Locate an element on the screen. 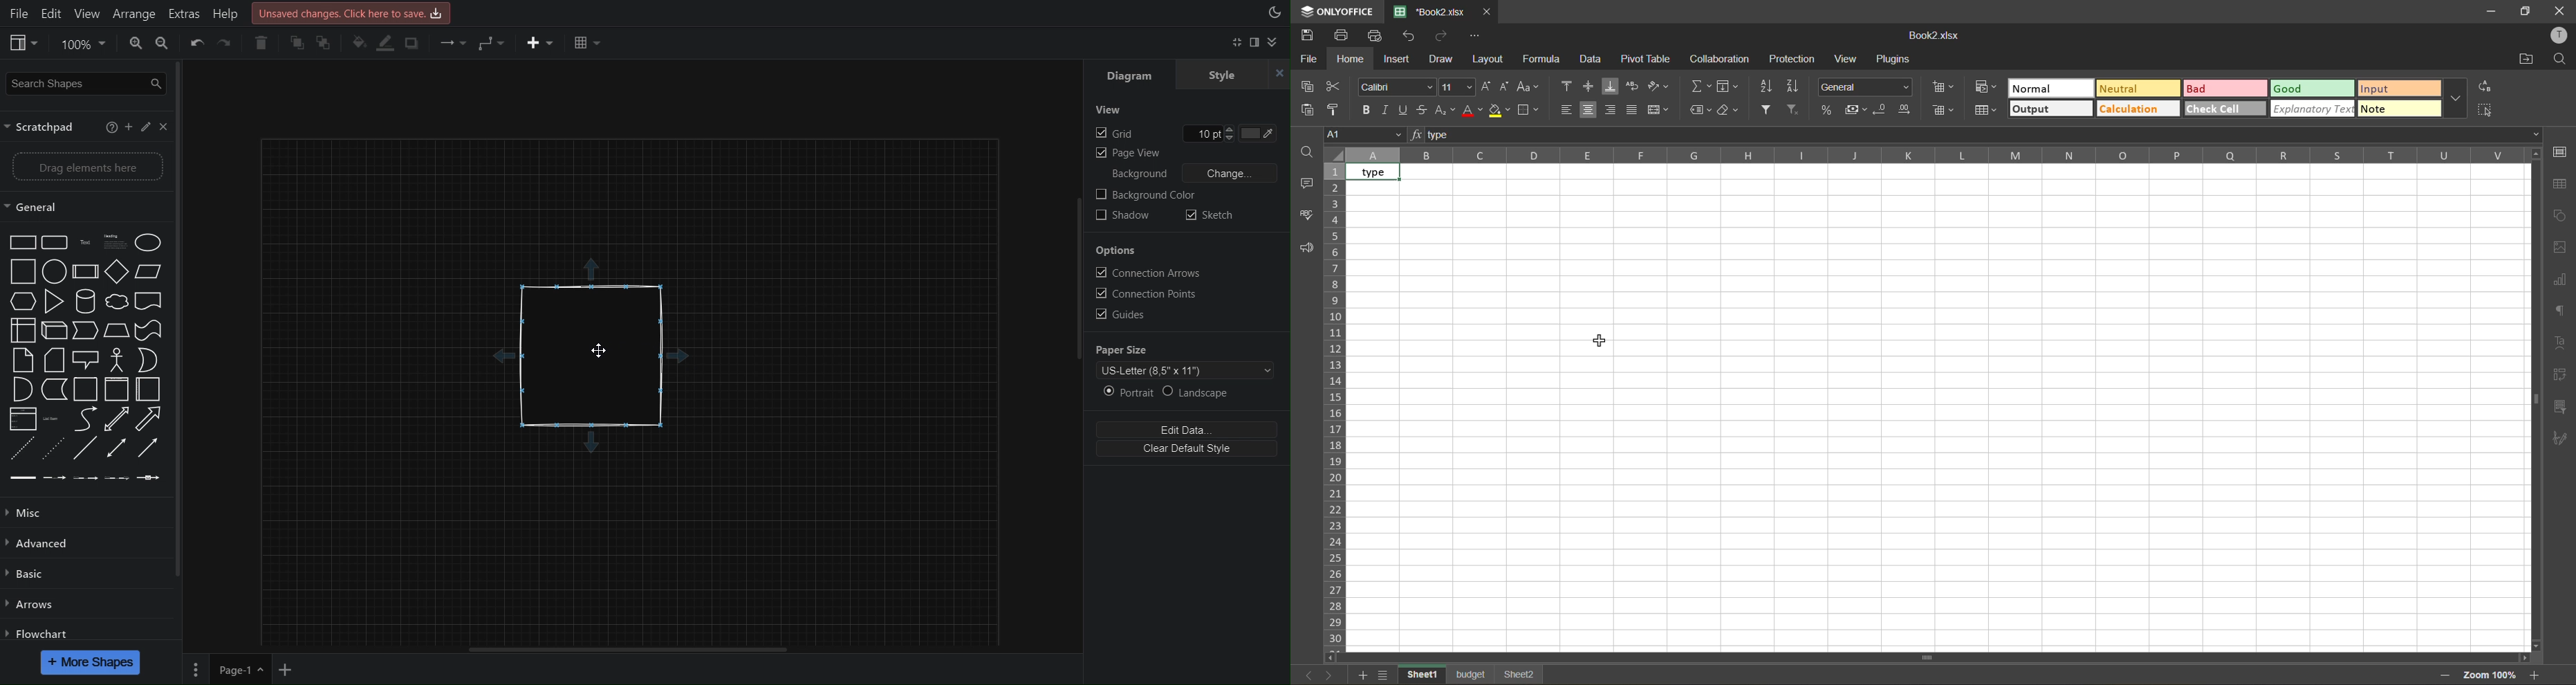  paragraph is located at coordinates (2560, 313).